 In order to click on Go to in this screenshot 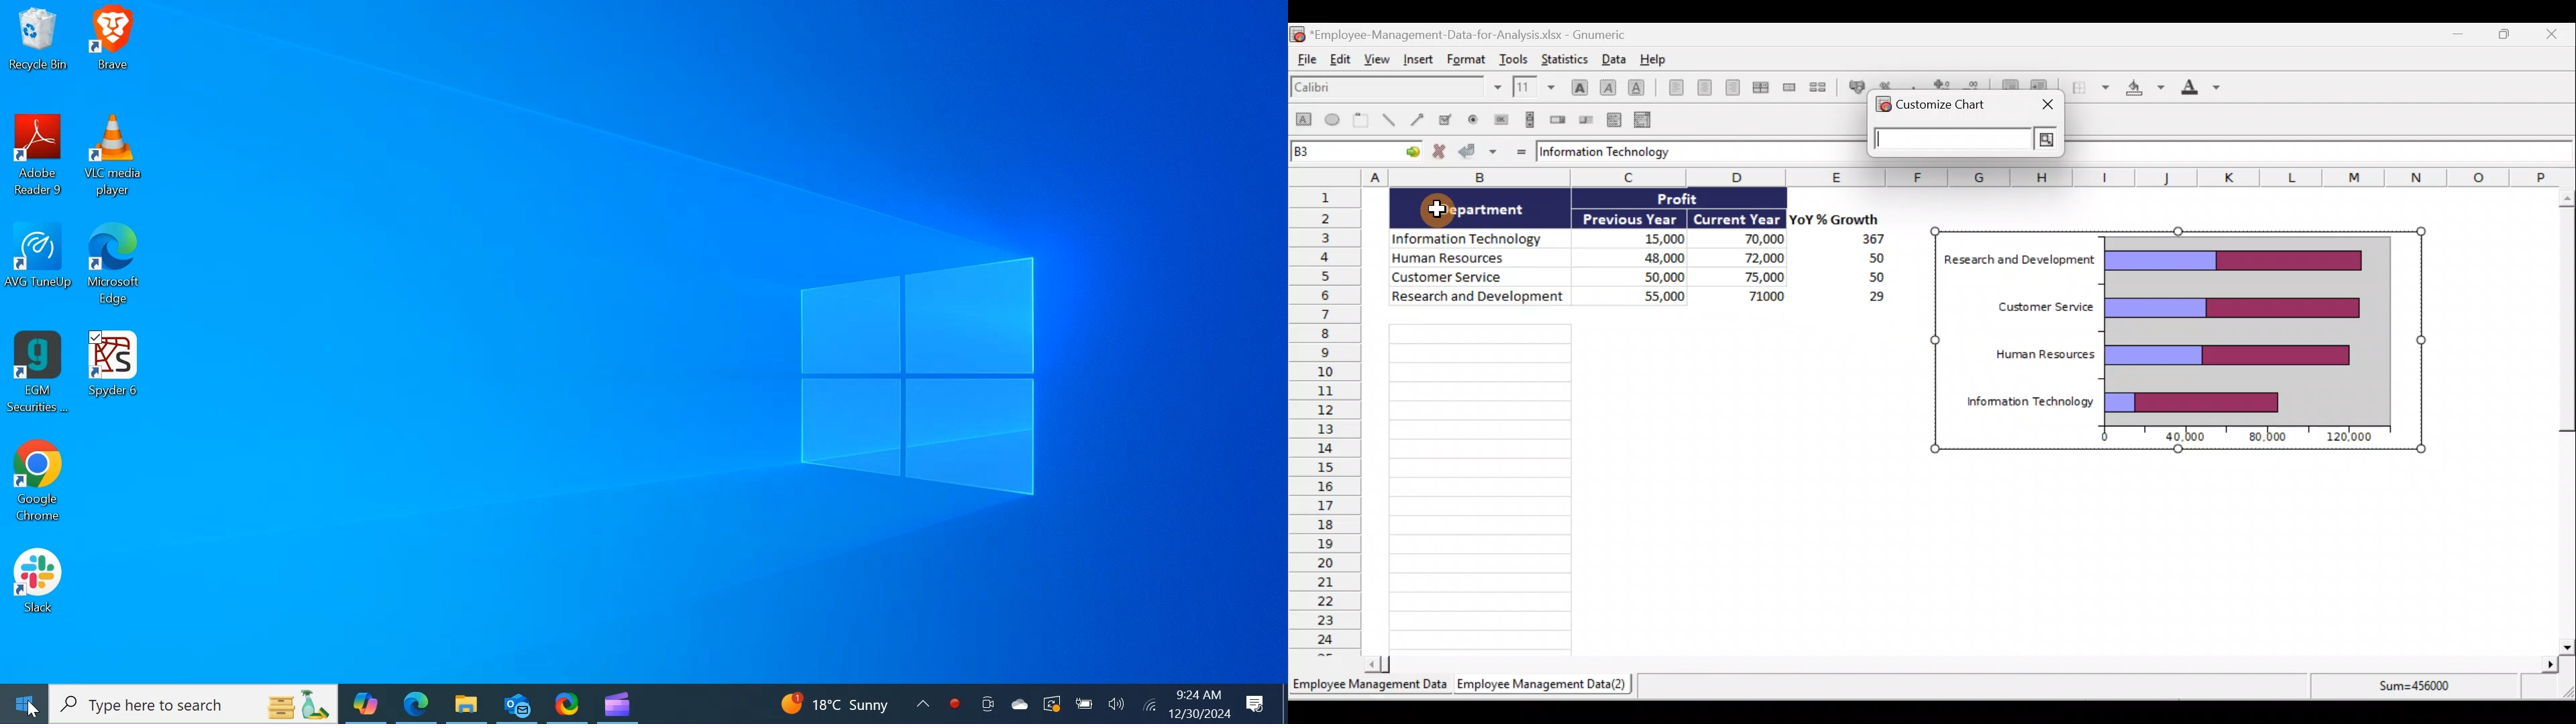, I will do `click(1410, 154)`.